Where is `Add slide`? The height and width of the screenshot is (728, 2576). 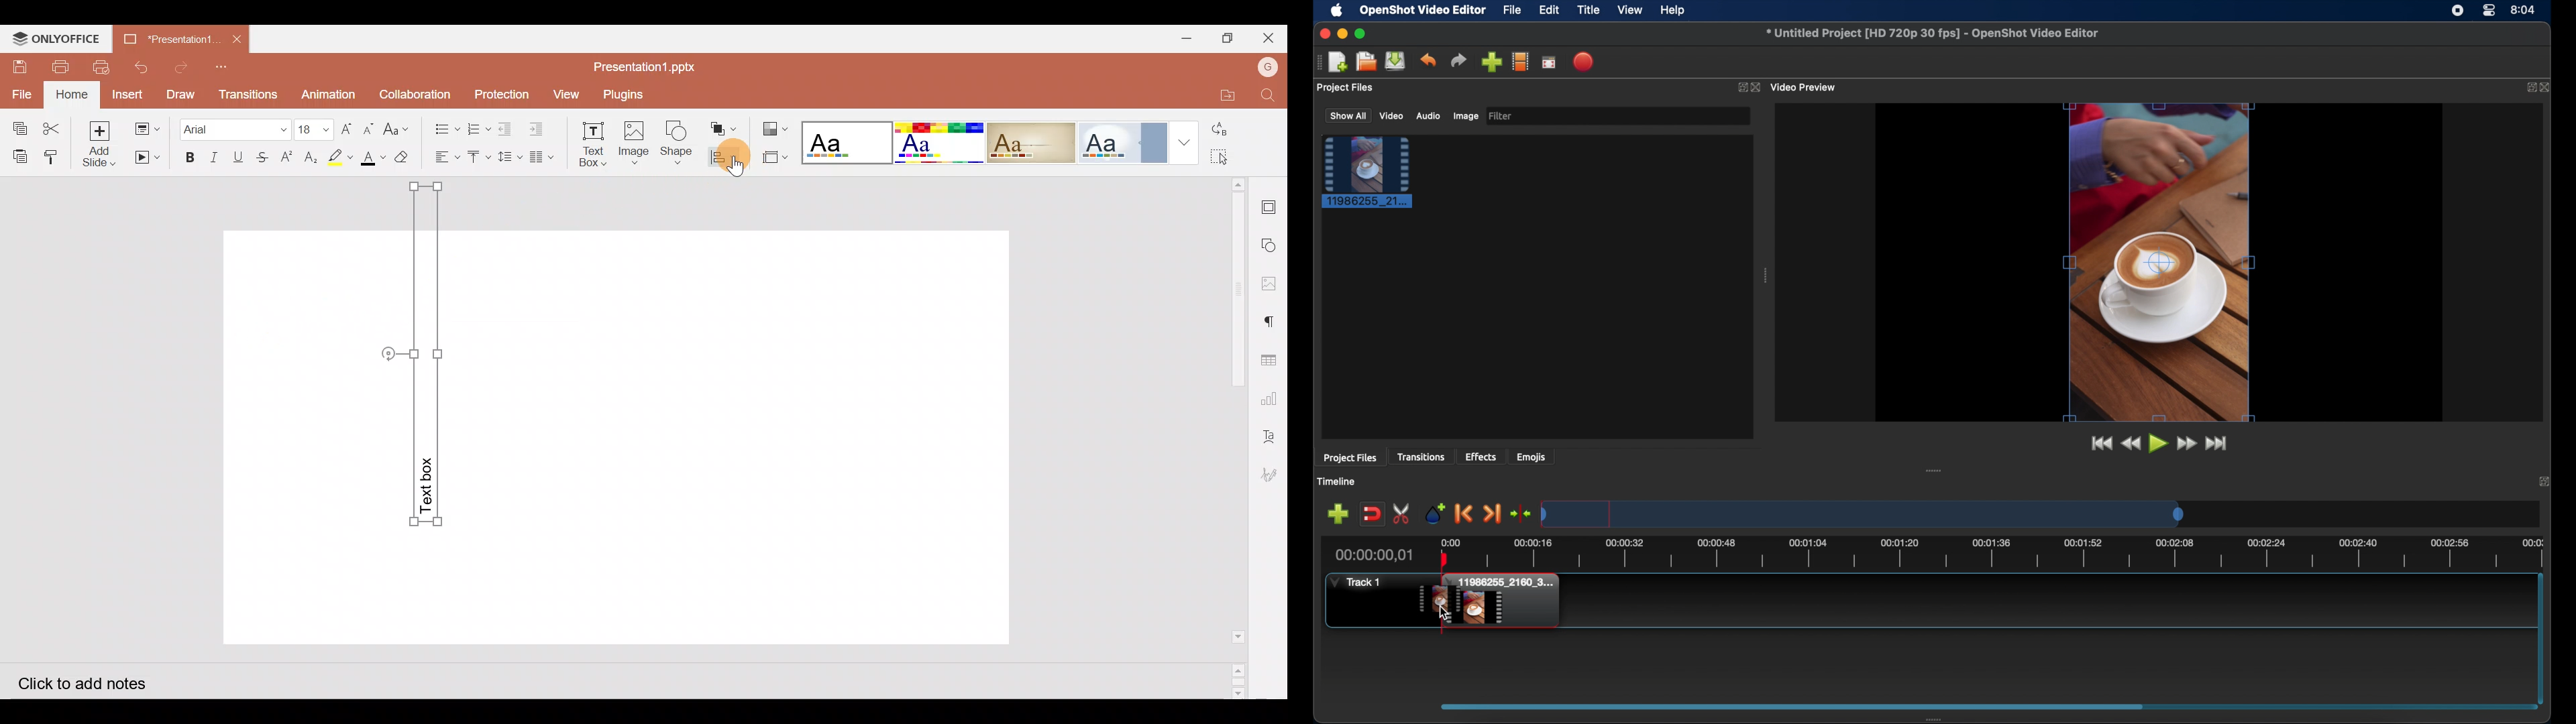 Add slide is located at coordinates (104, 145).